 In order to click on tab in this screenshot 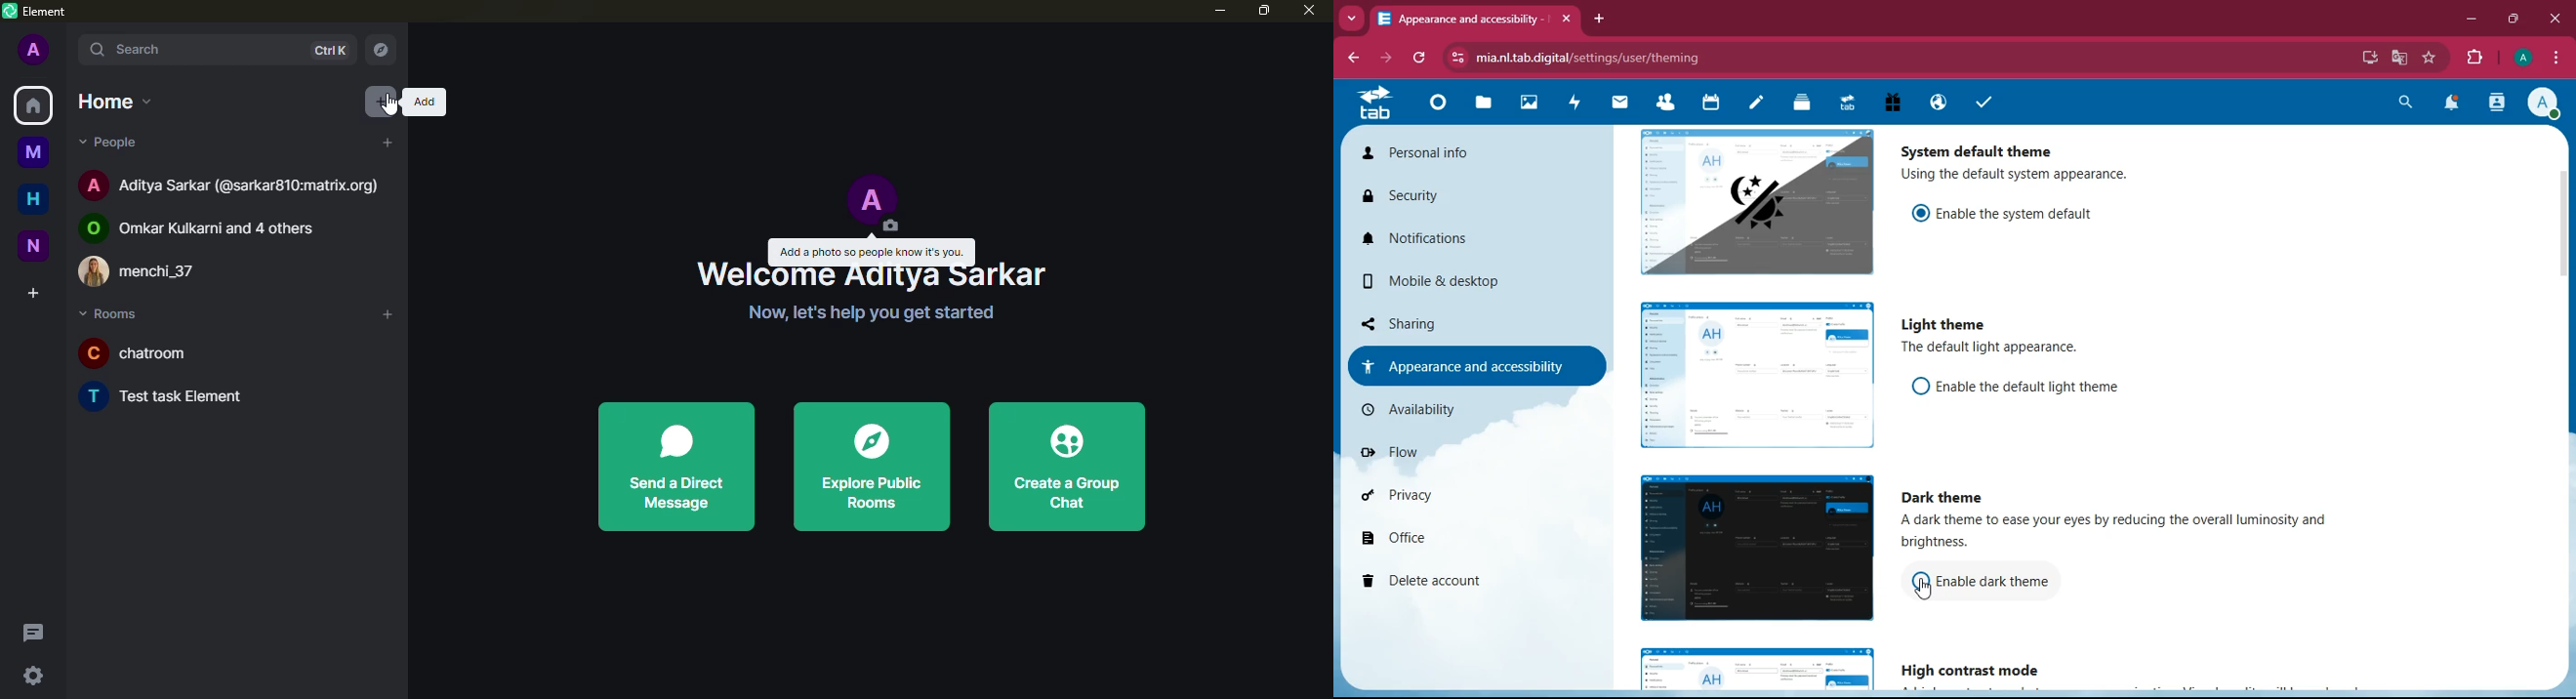, I will do `click(1373, 103)`.